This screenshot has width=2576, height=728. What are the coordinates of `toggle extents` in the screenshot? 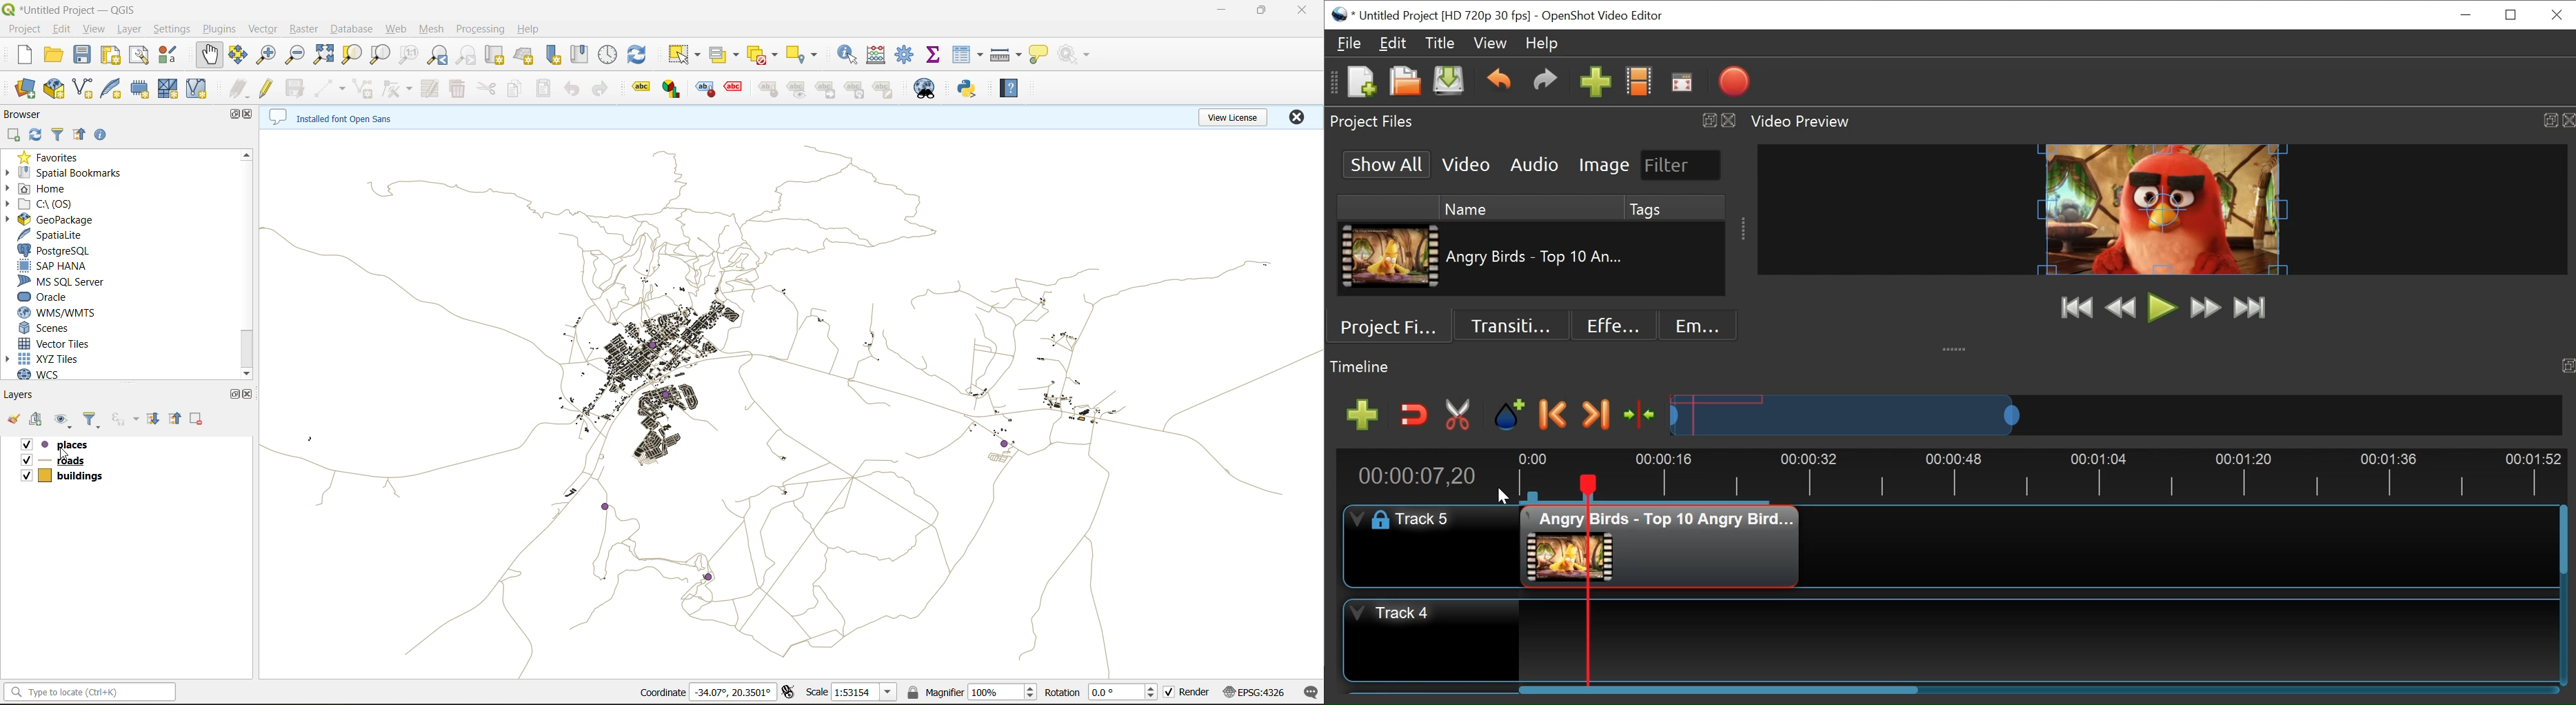 It's located at (787, 693).